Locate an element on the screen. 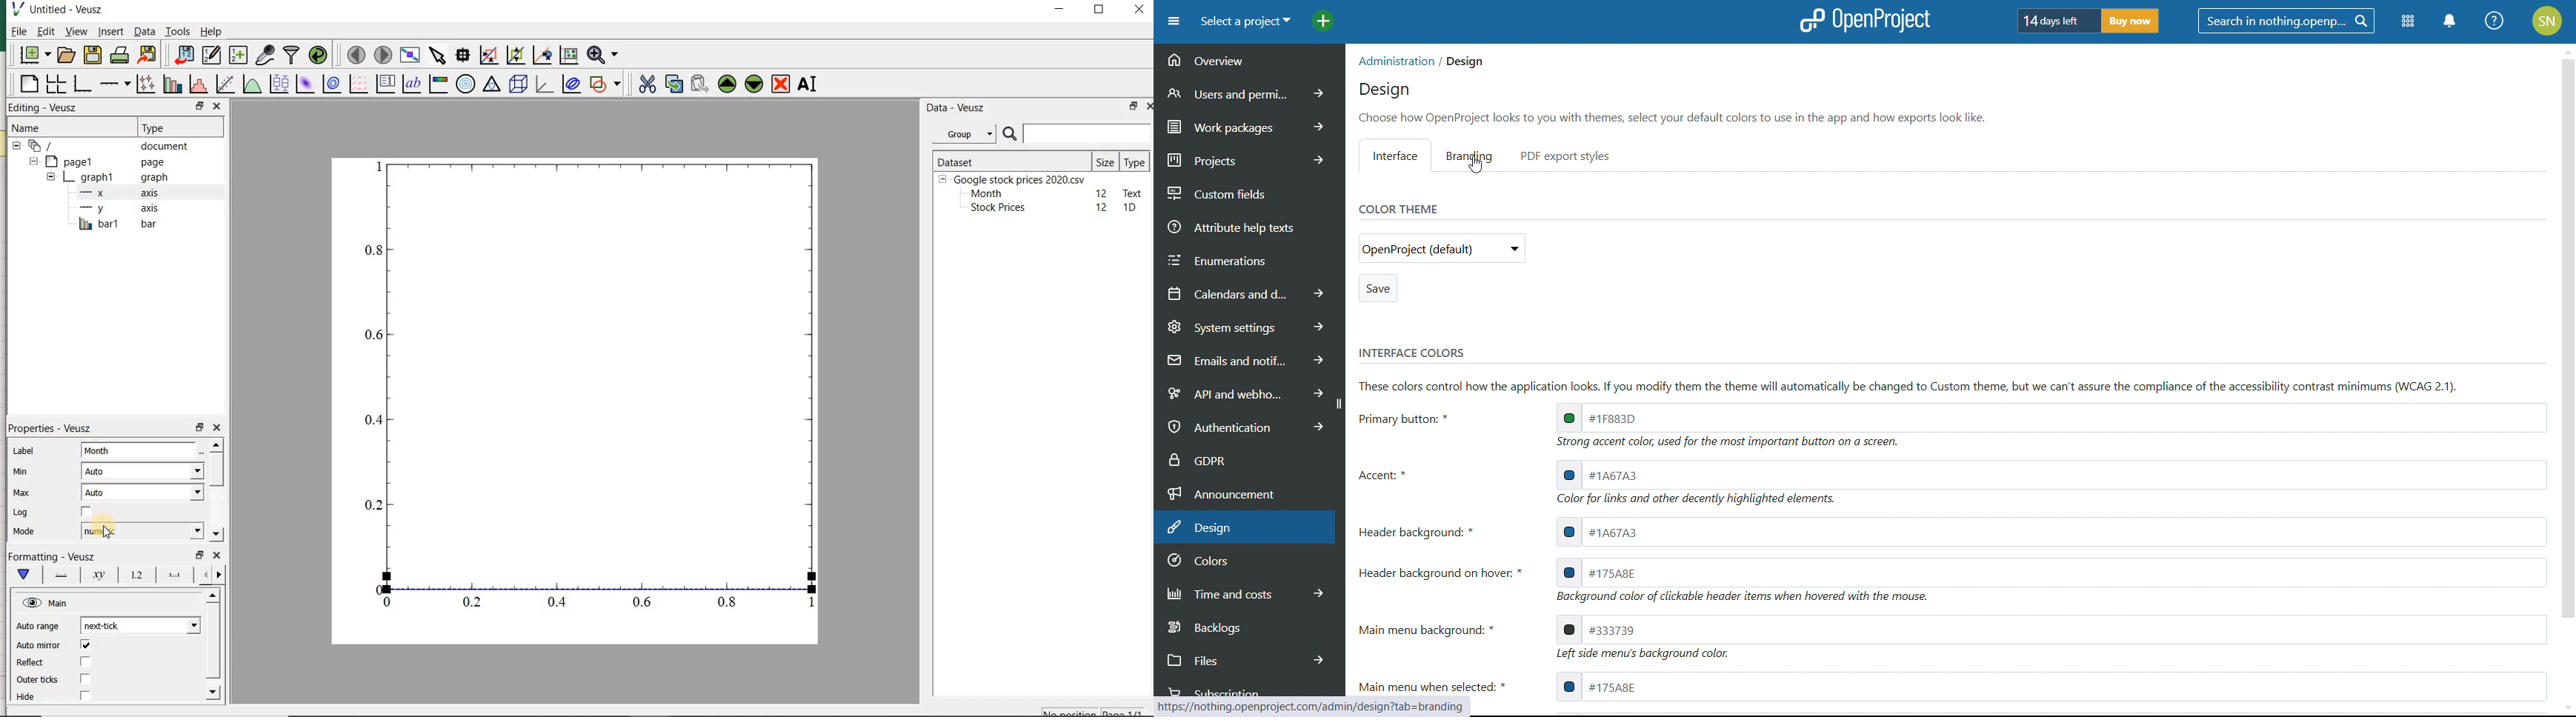 This screenshot has width=2576, height=728. select a project is located at coordinates (1245, 21).